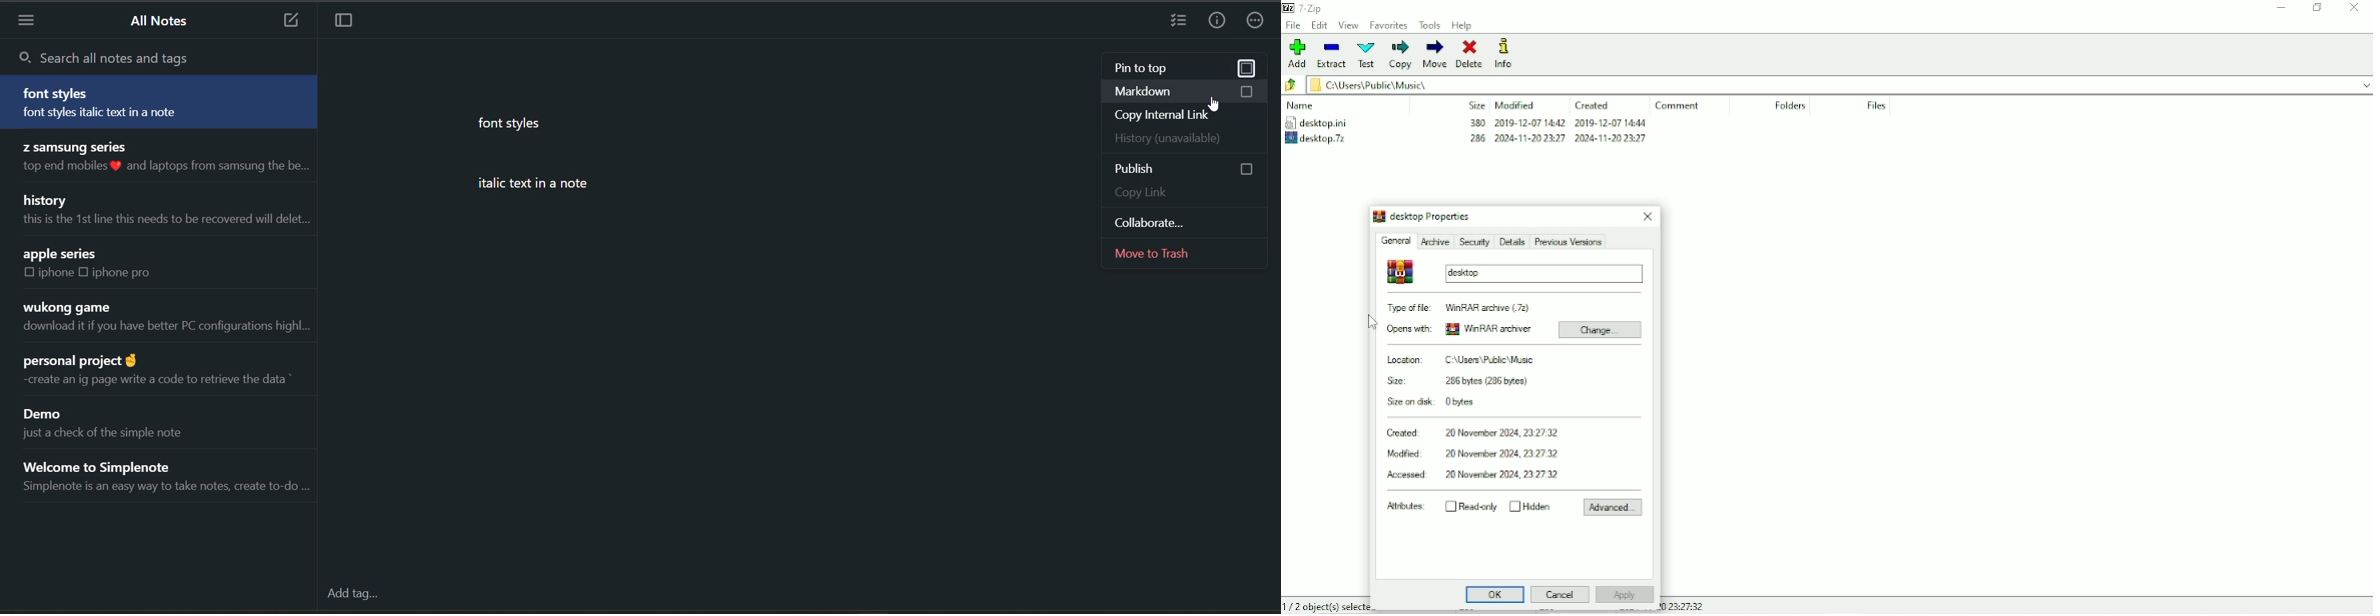 This screenshot has height=616, width=2380. Describe the element at coordinates (1434, 241) in the screenshot. I see `Archive` at that location.